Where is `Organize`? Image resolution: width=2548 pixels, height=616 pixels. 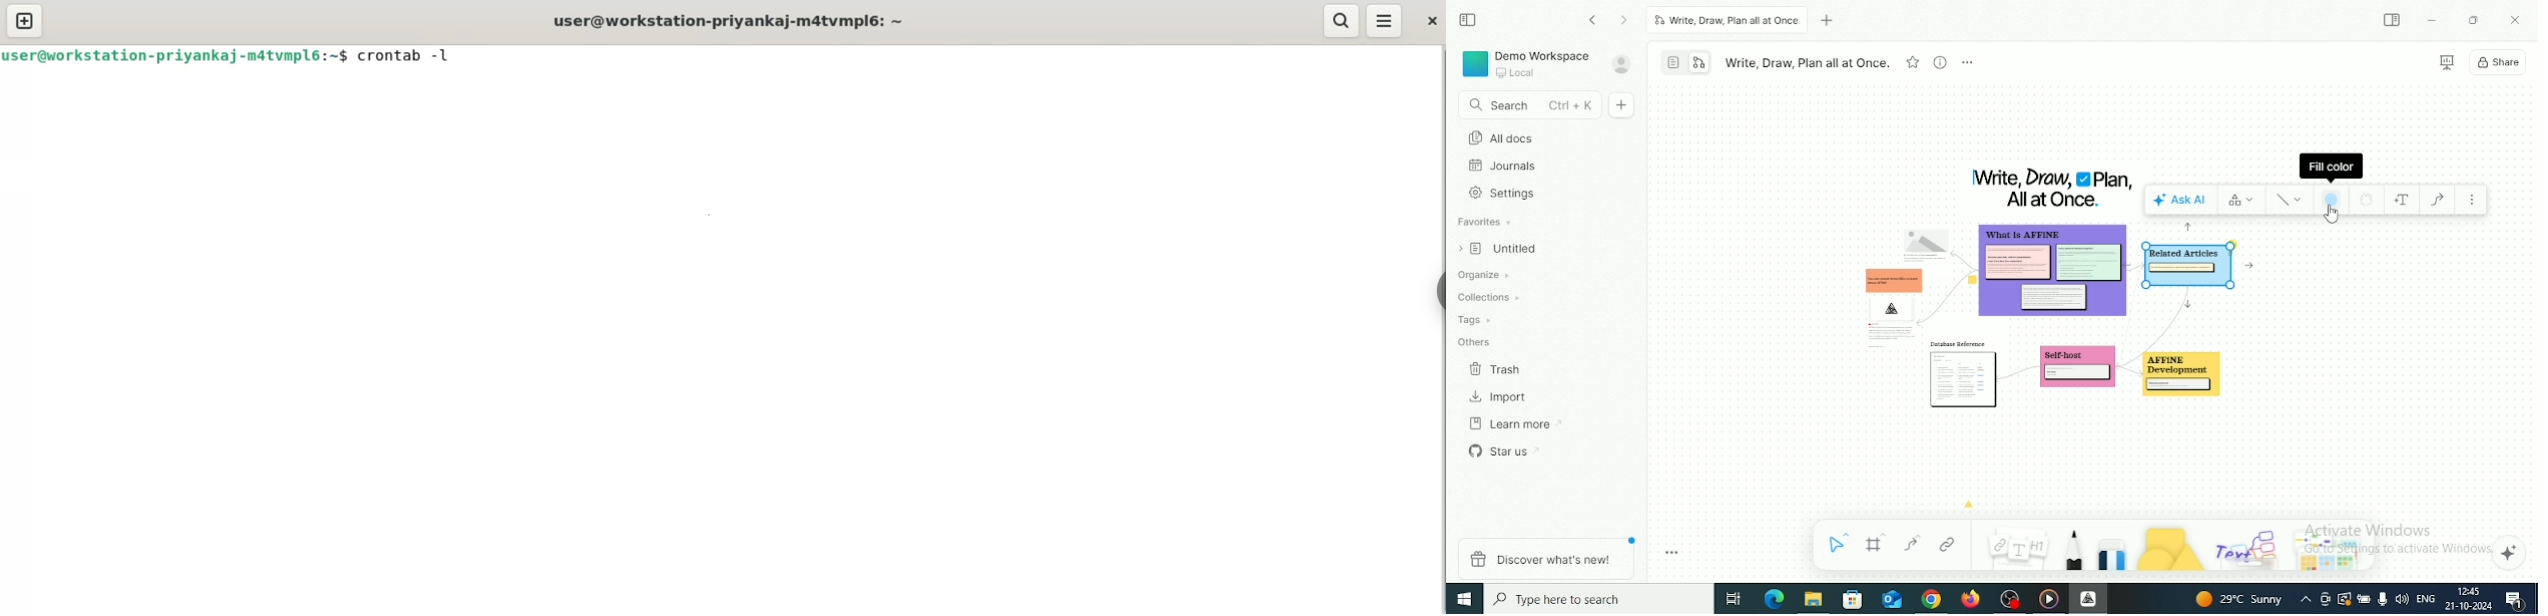
Organize is located at coordinates (1486, 275).